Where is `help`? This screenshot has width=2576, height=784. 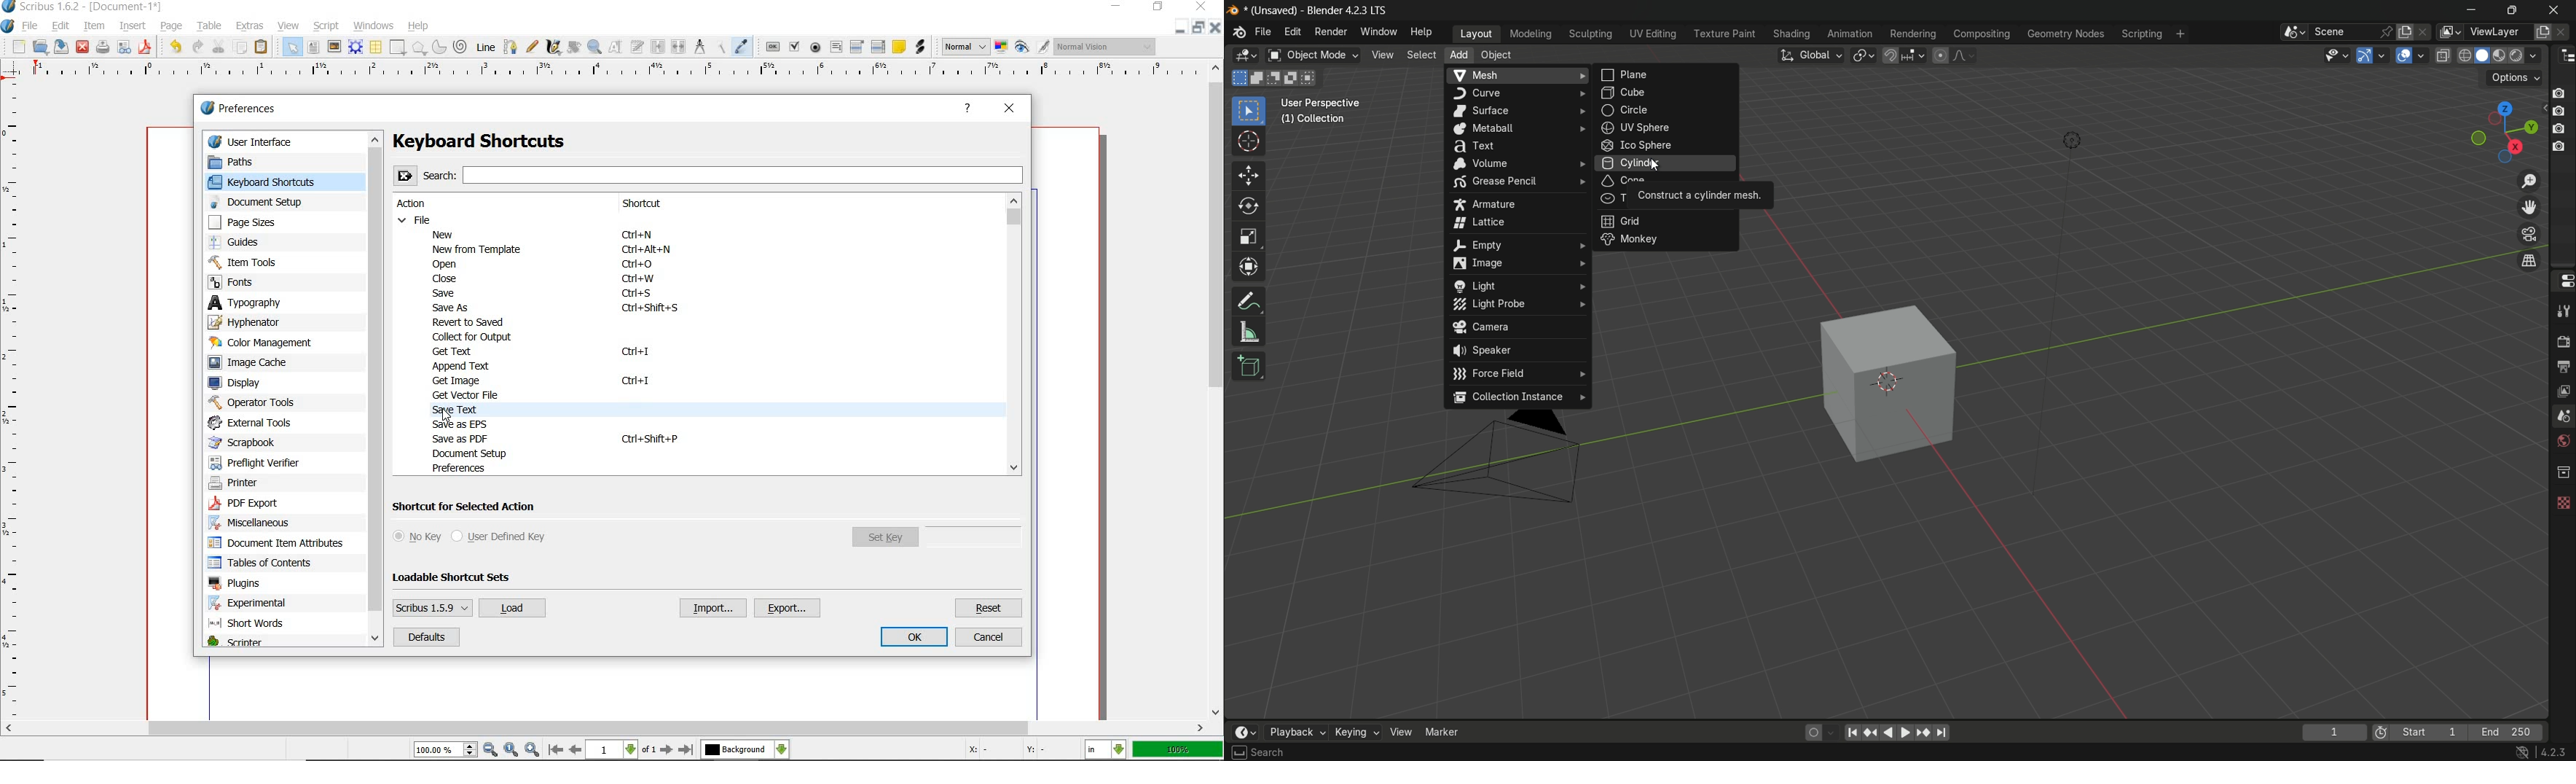
help is located at coordinates (419, 27).